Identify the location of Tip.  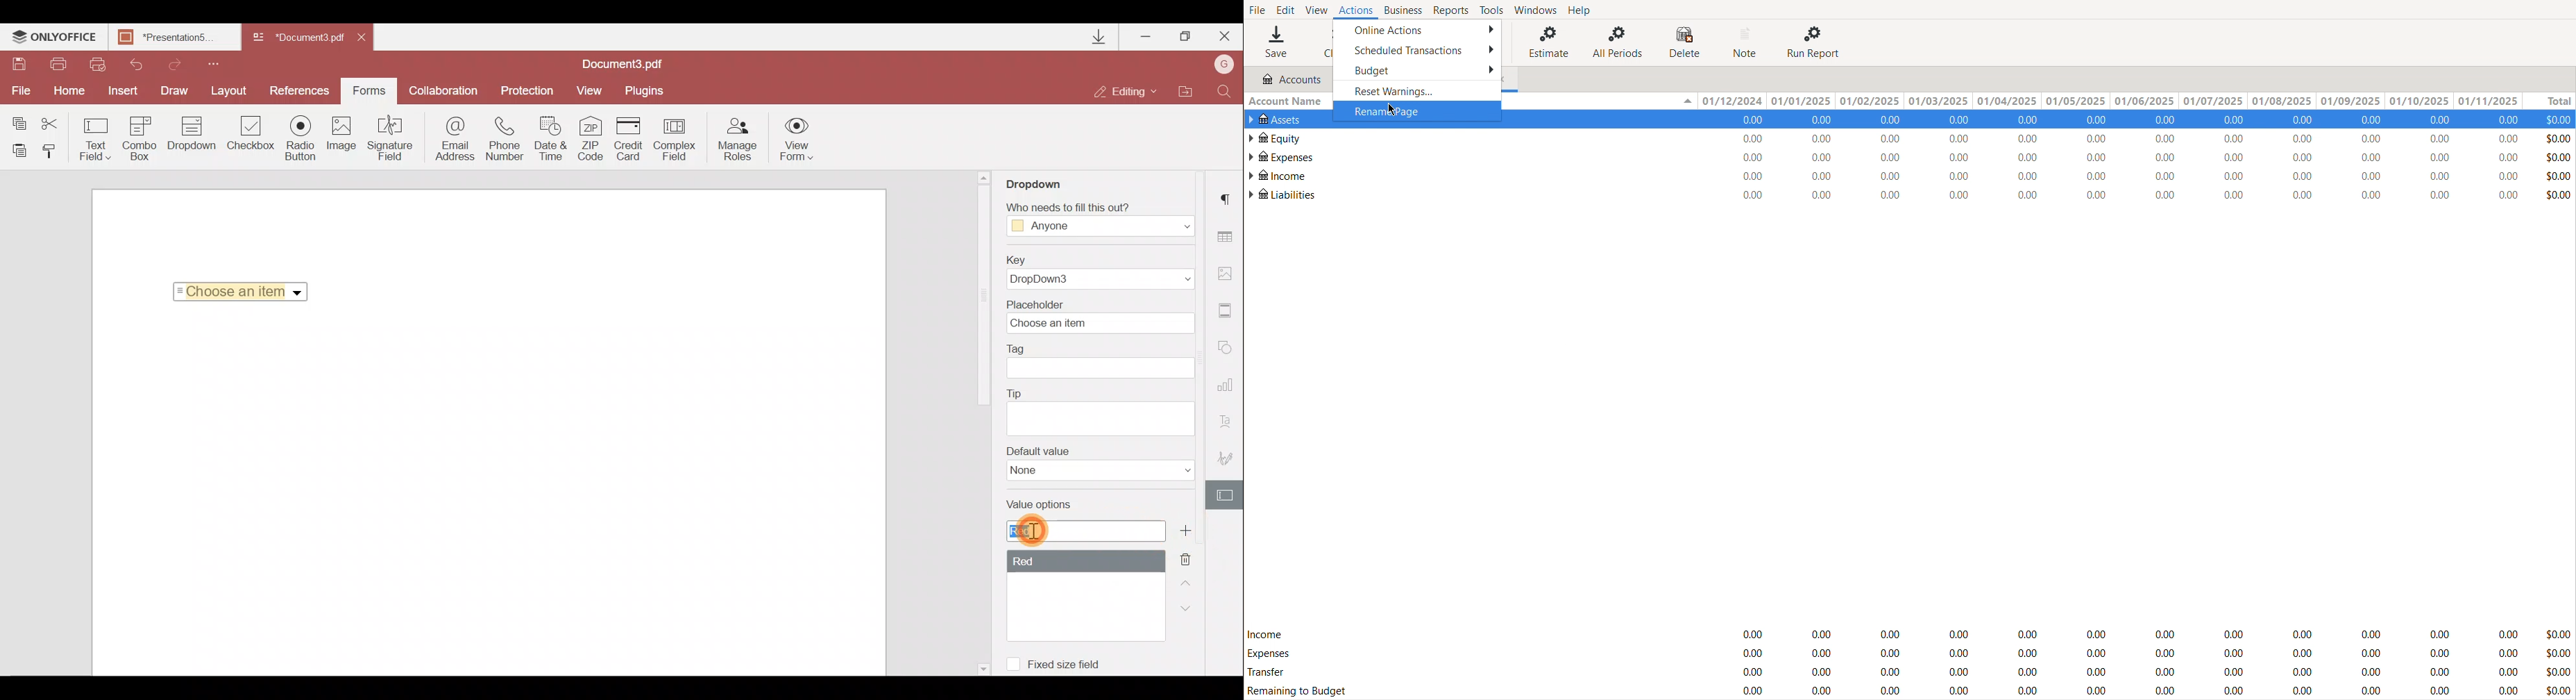
(1100, 410).